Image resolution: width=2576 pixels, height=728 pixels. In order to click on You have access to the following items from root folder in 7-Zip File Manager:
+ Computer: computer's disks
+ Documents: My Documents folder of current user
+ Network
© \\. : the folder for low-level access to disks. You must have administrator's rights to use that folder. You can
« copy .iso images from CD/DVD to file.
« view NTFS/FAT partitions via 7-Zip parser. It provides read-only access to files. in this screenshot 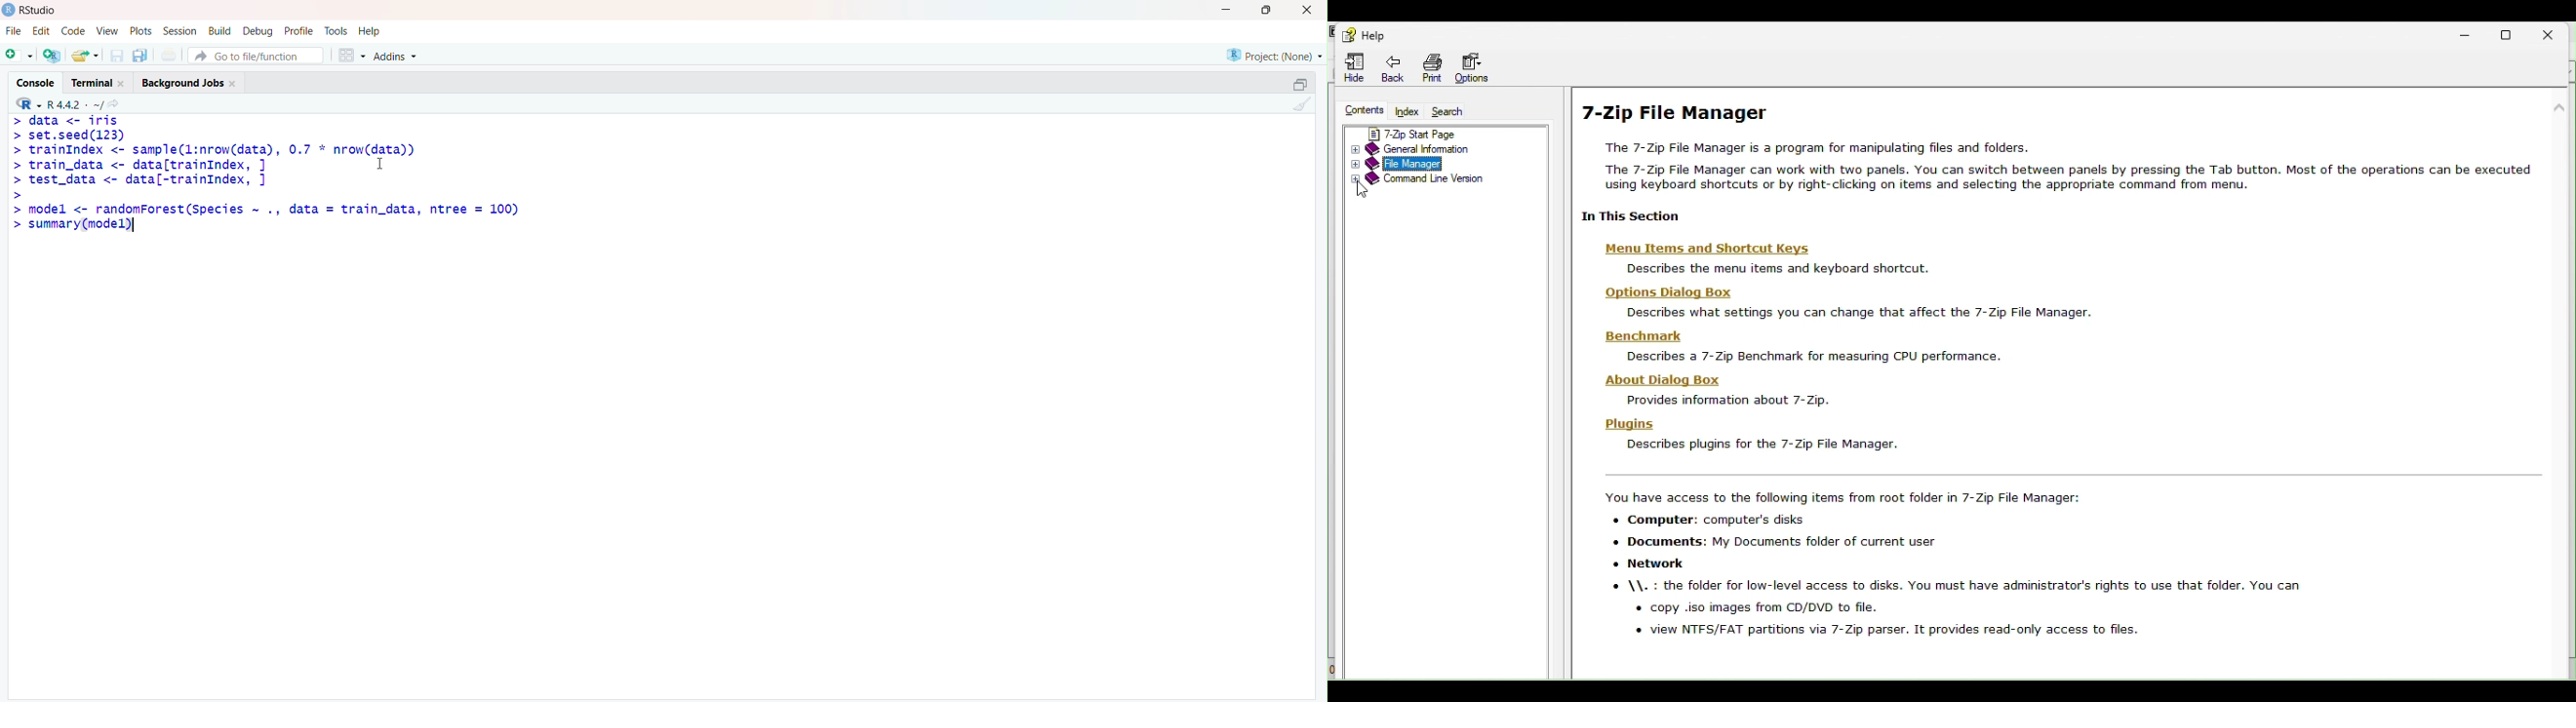, I will do `click(1949, 566)`.